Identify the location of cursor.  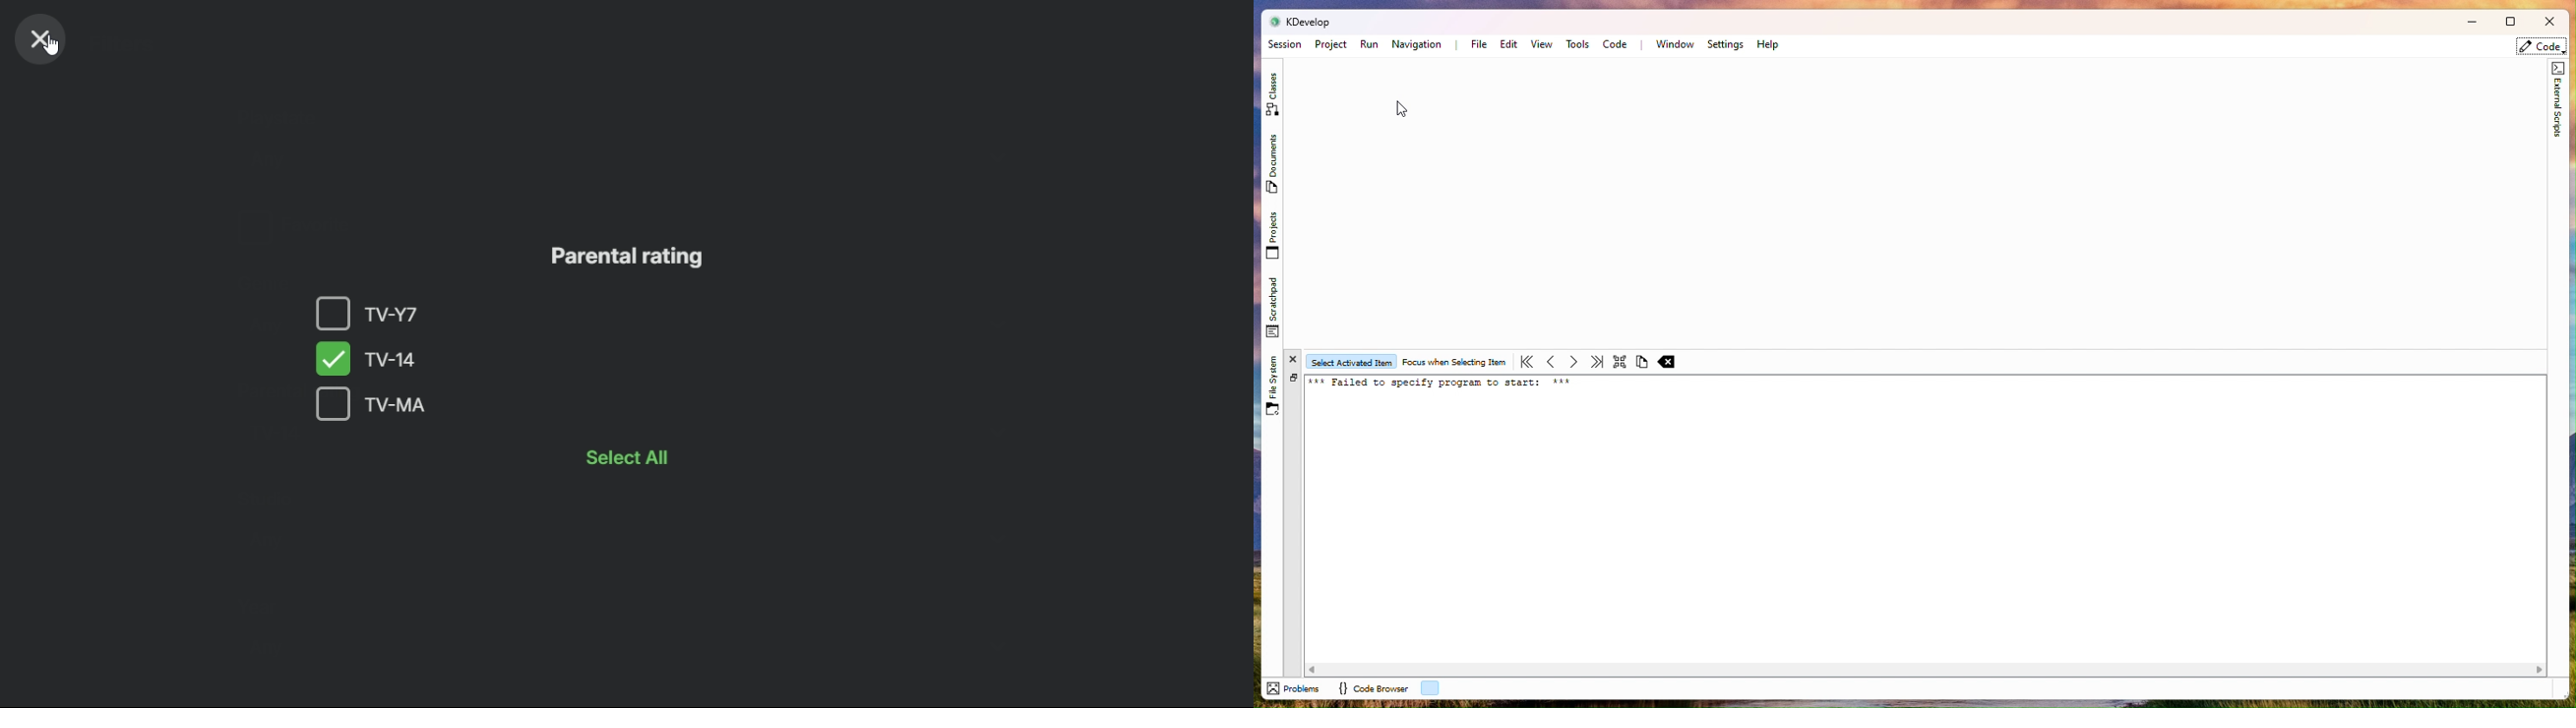
(1402, 108).